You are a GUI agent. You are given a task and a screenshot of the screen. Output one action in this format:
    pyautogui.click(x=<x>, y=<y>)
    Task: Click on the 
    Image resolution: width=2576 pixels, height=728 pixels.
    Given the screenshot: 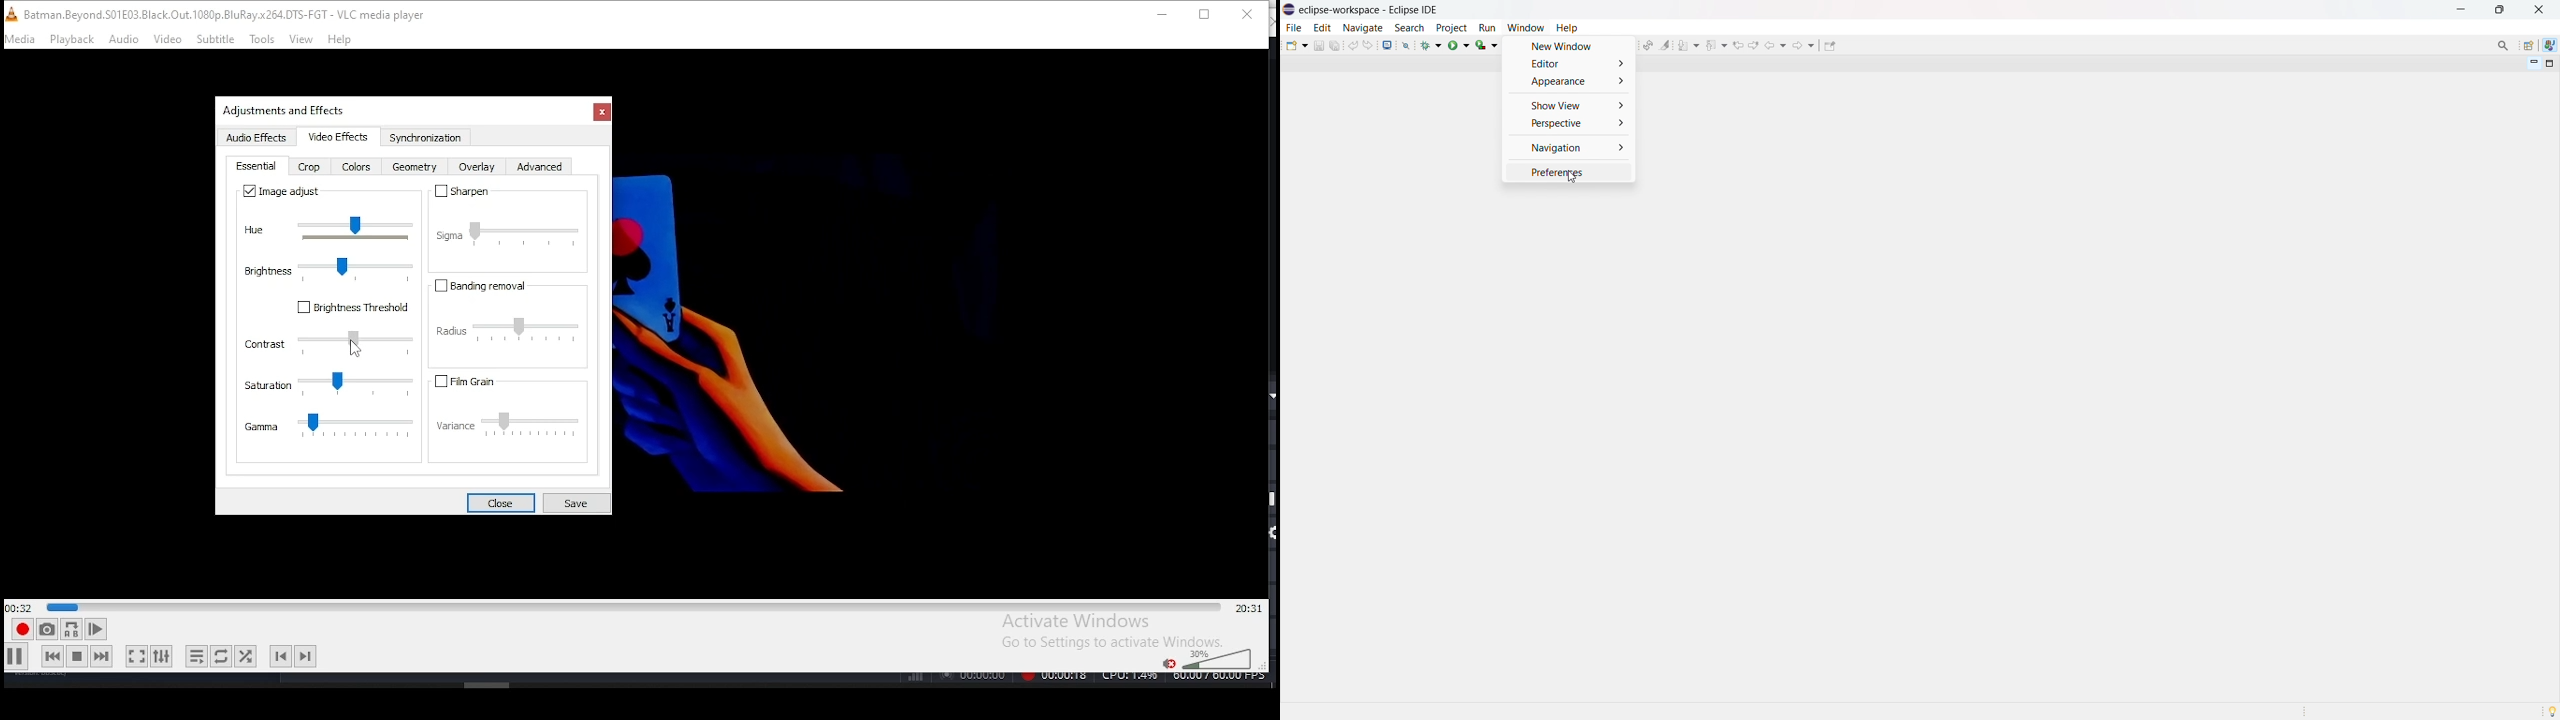 What is the action you would take?
    pyautogui.click(x=488, y=683)
    